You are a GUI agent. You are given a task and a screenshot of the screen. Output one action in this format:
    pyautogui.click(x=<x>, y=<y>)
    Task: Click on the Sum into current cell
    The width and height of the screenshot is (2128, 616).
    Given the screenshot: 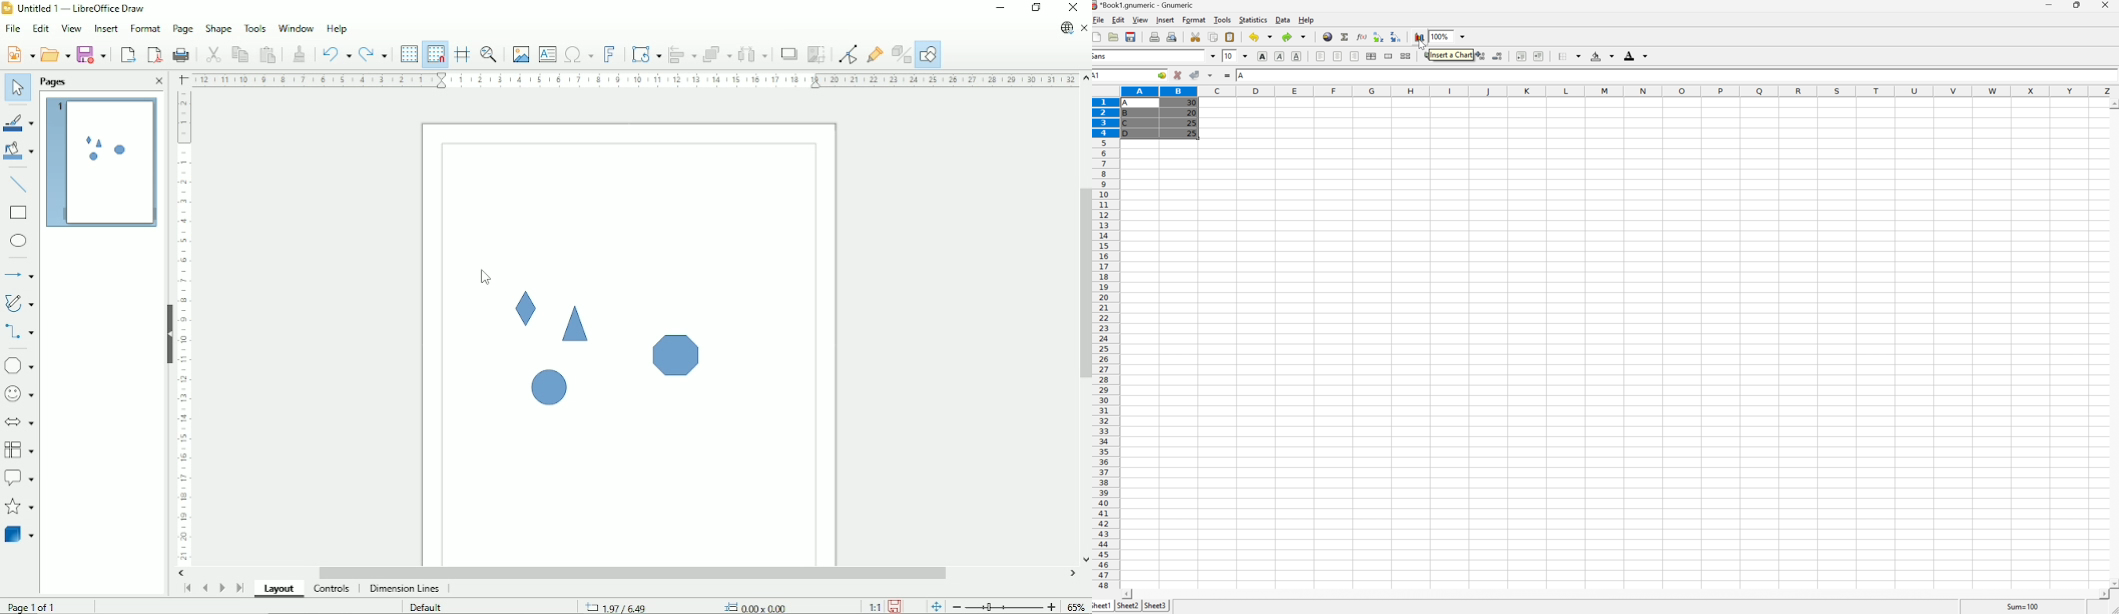 What is the action you would take?
    pyautogui.click(x=1345, y=36)
    